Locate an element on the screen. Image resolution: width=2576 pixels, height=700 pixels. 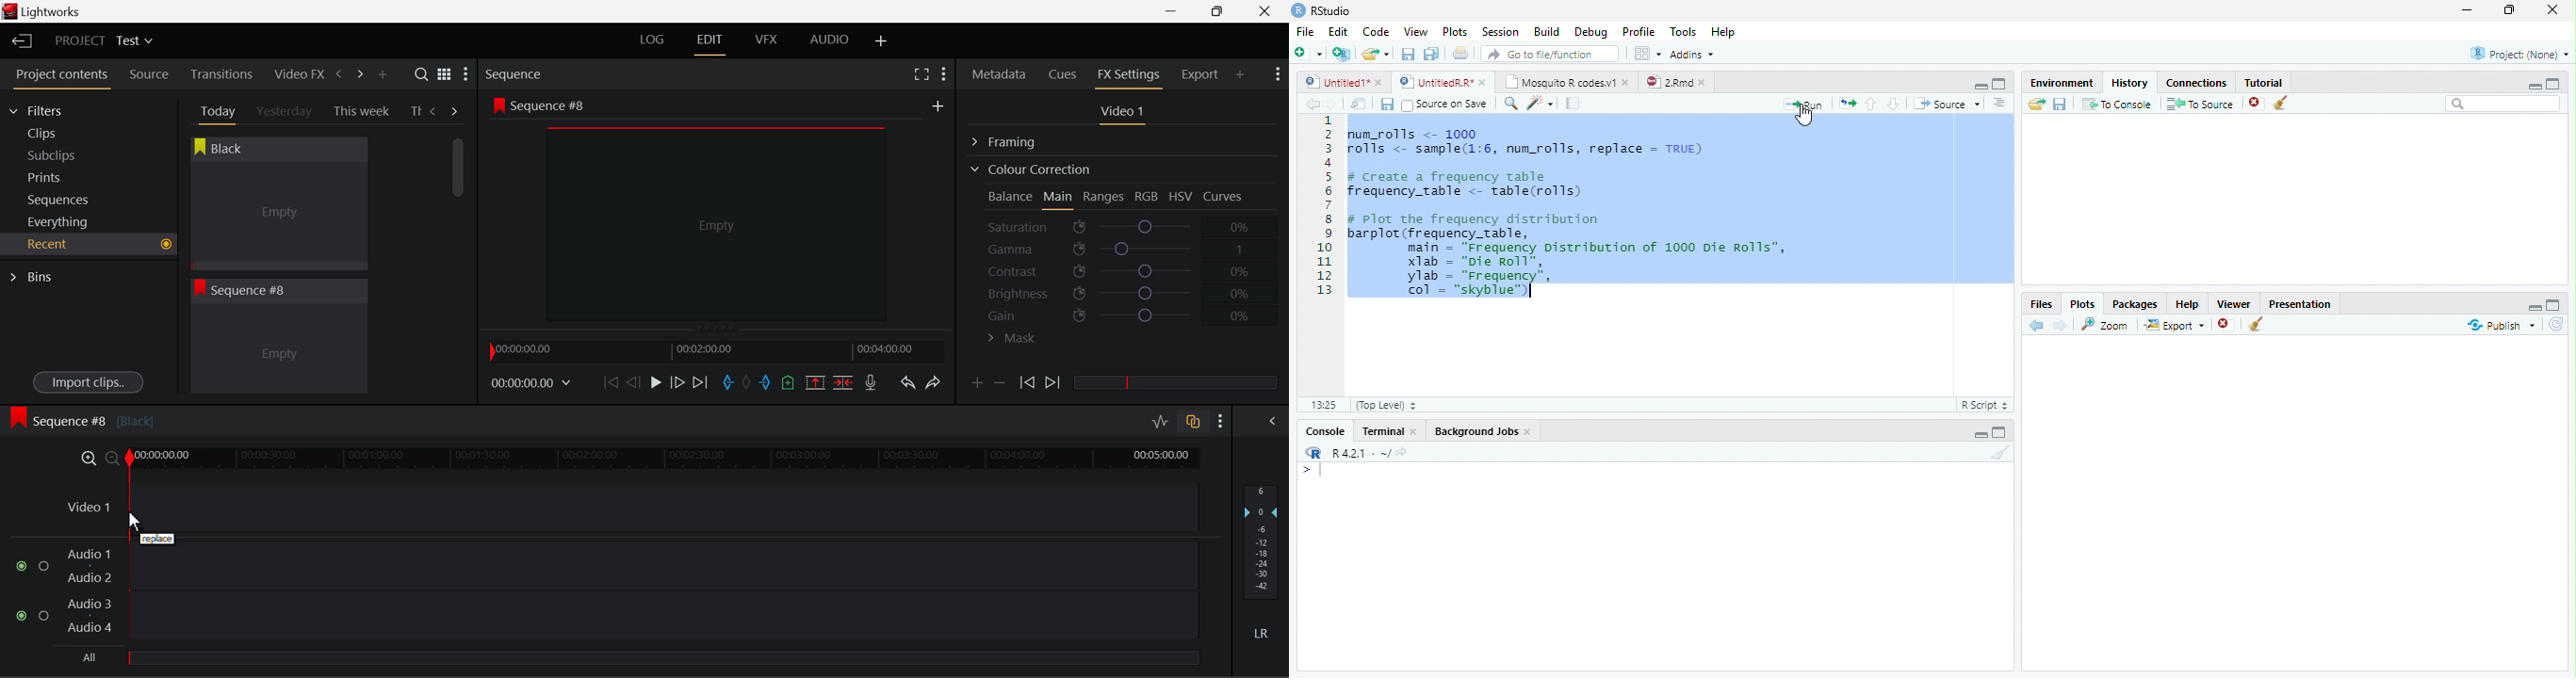
RStudio is located at coordinates (1322, 10).